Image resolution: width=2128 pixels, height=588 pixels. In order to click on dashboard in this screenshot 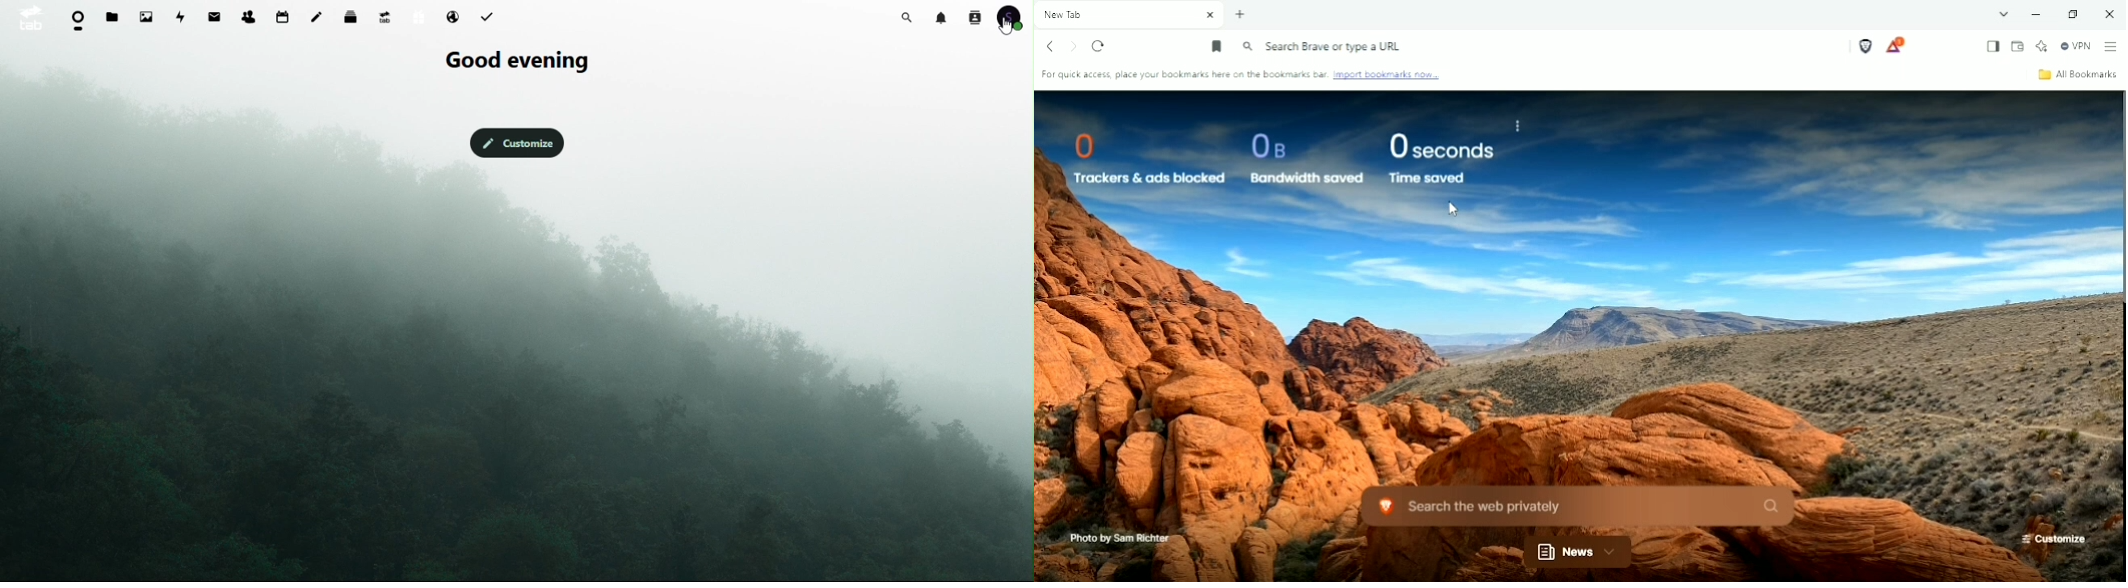, I will do `click(79, 20)`.